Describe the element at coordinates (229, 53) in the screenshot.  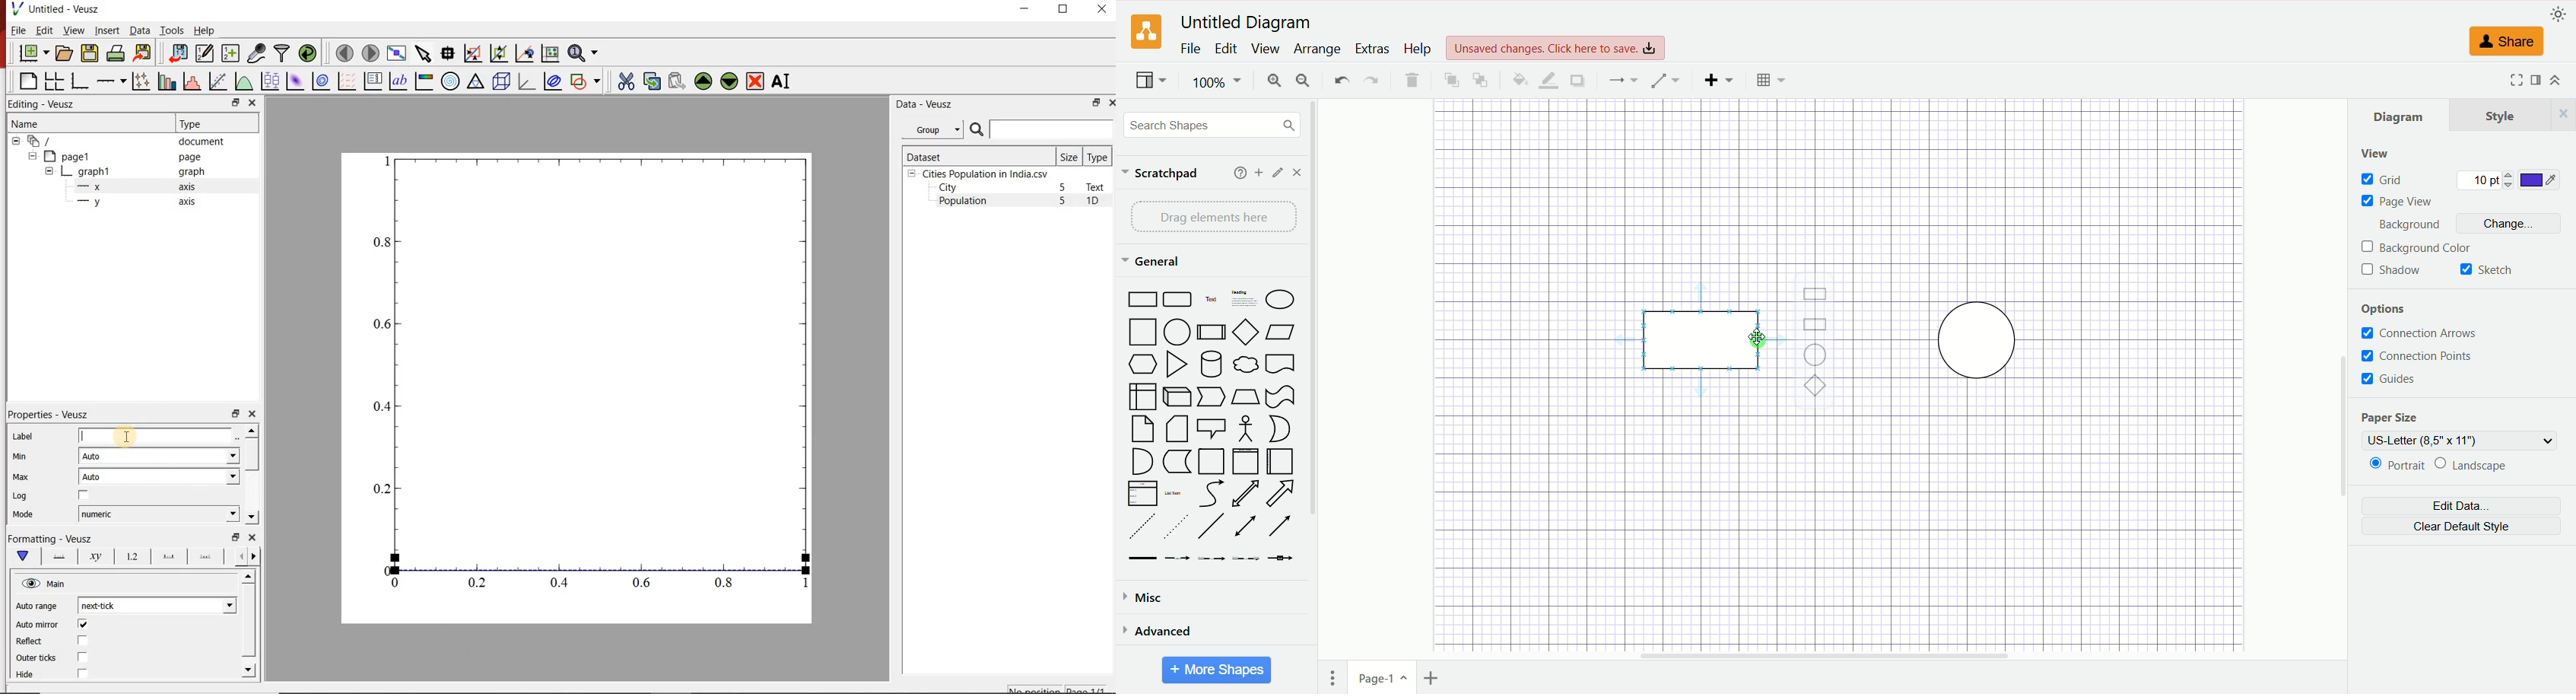
I see `create new datasets using available options` at that location.